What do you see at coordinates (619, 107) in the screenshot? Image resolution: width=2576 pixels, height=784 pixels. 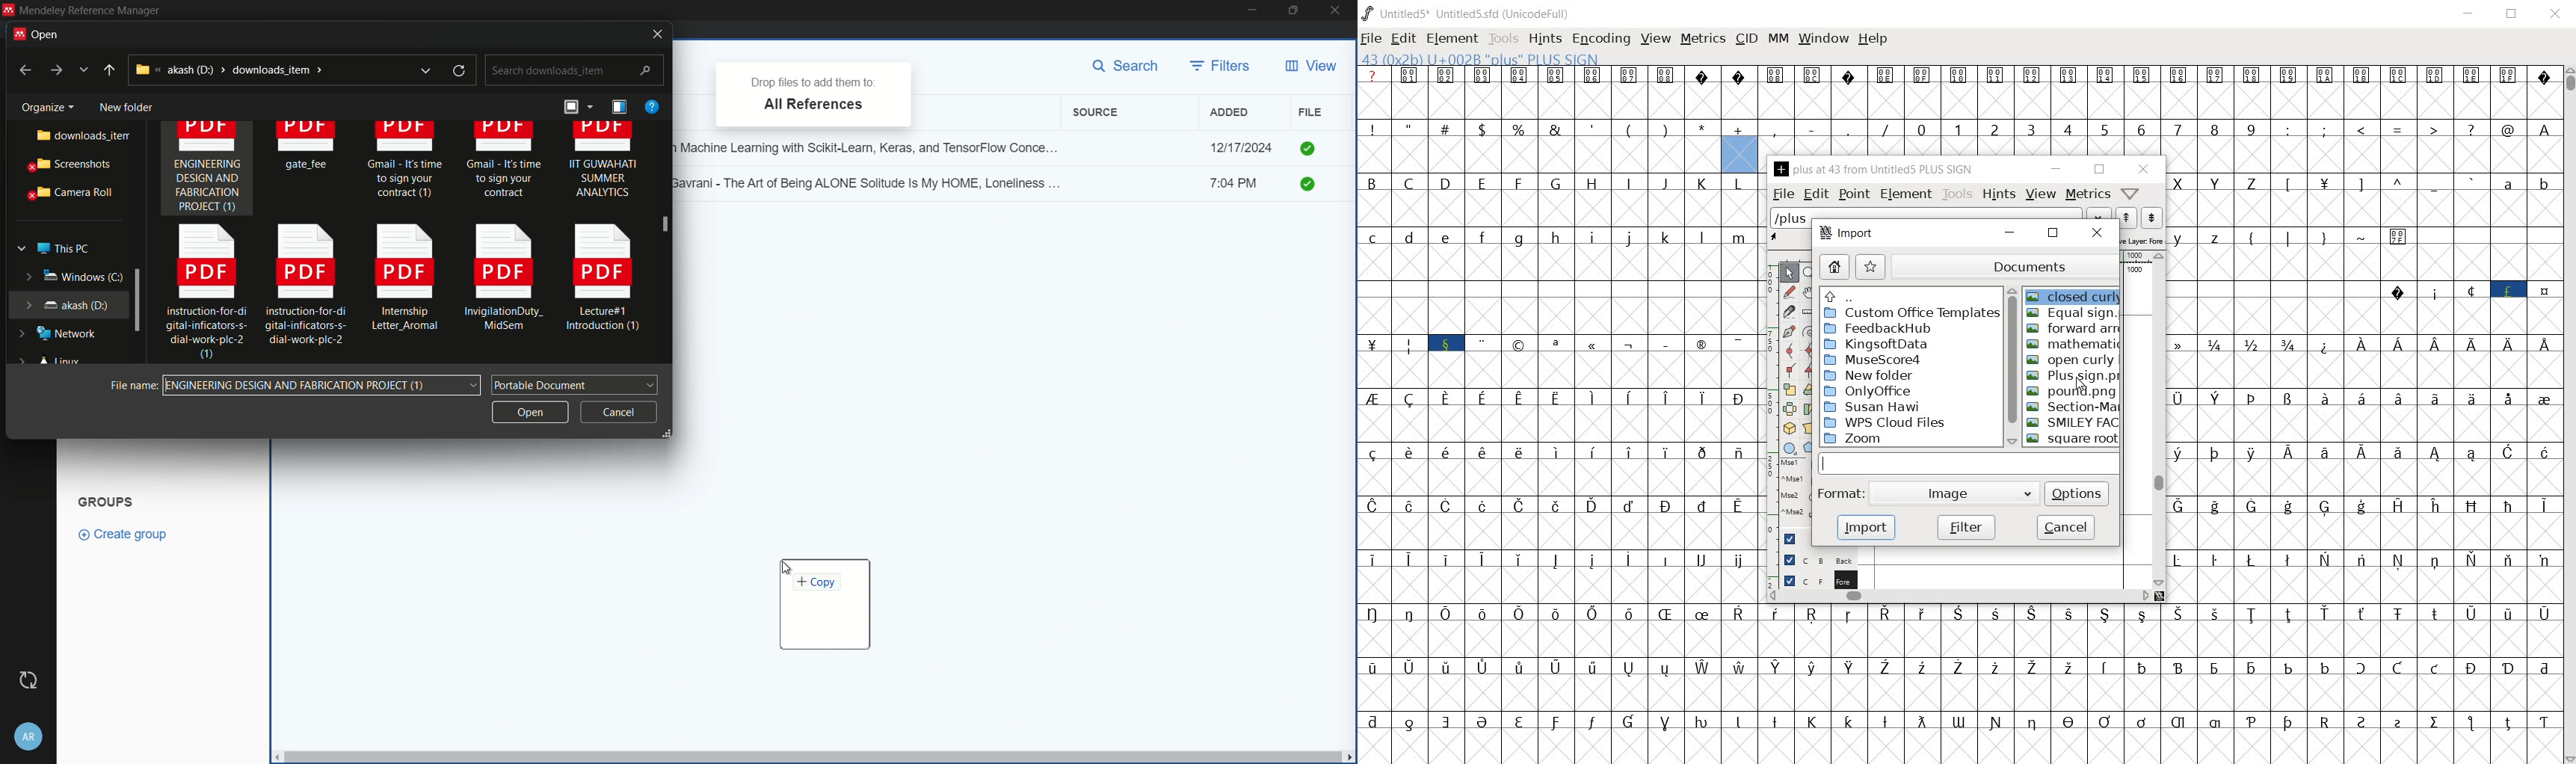 I see `details` at bounding box center [619, 107].